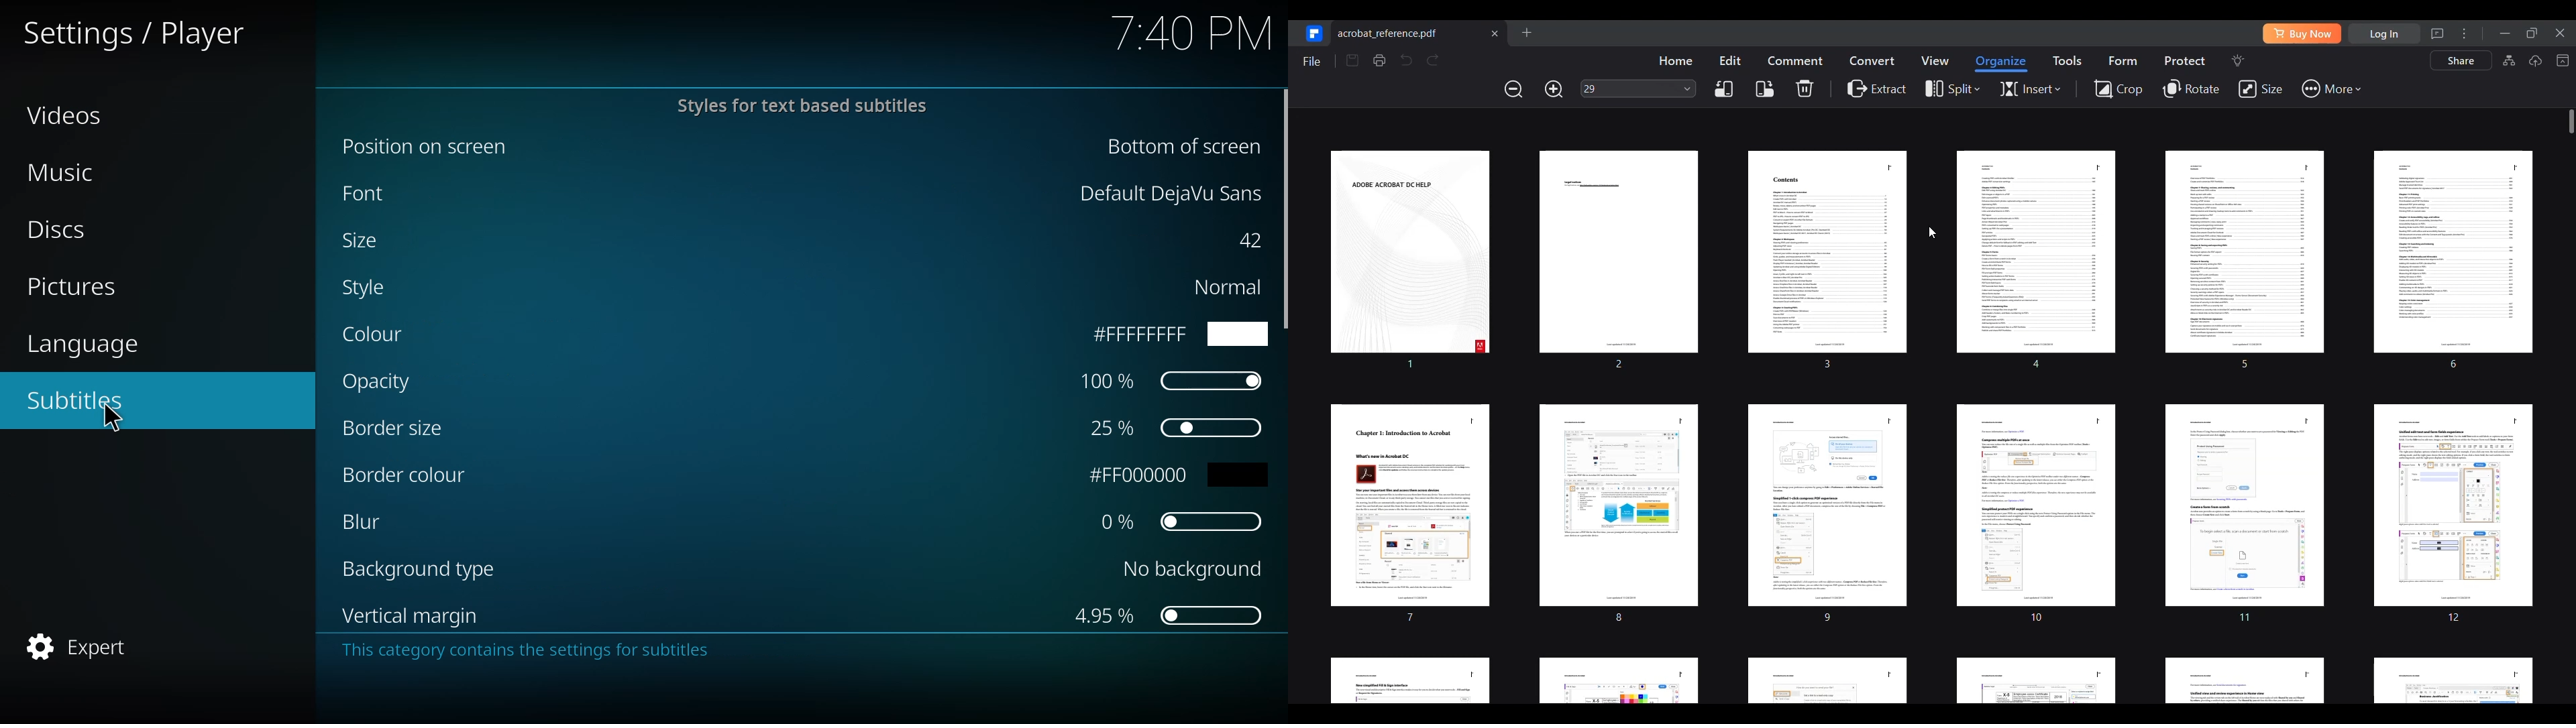 This screenshot has width=2576, height=728. What do you see at coordinates (1181, 520) in the screenshot?
I see `0` at bounding box center [1181, 520].